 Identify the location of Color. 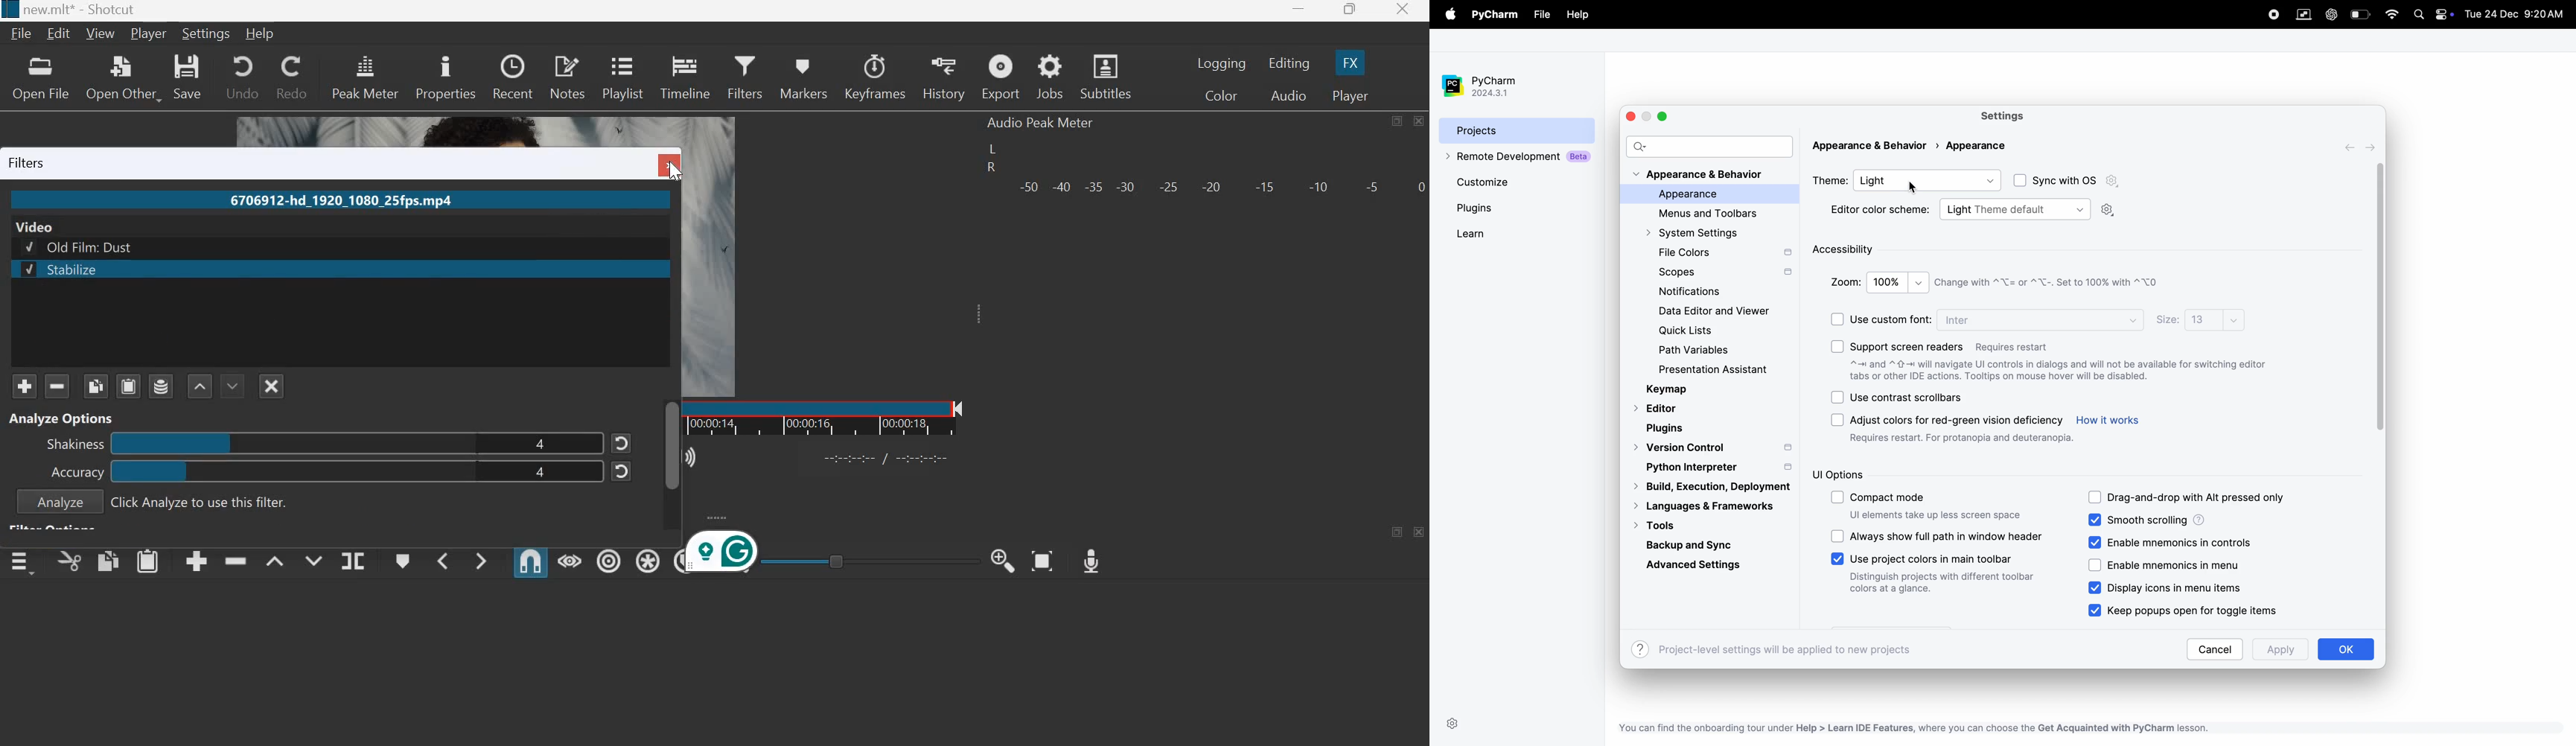
(1220, 95).